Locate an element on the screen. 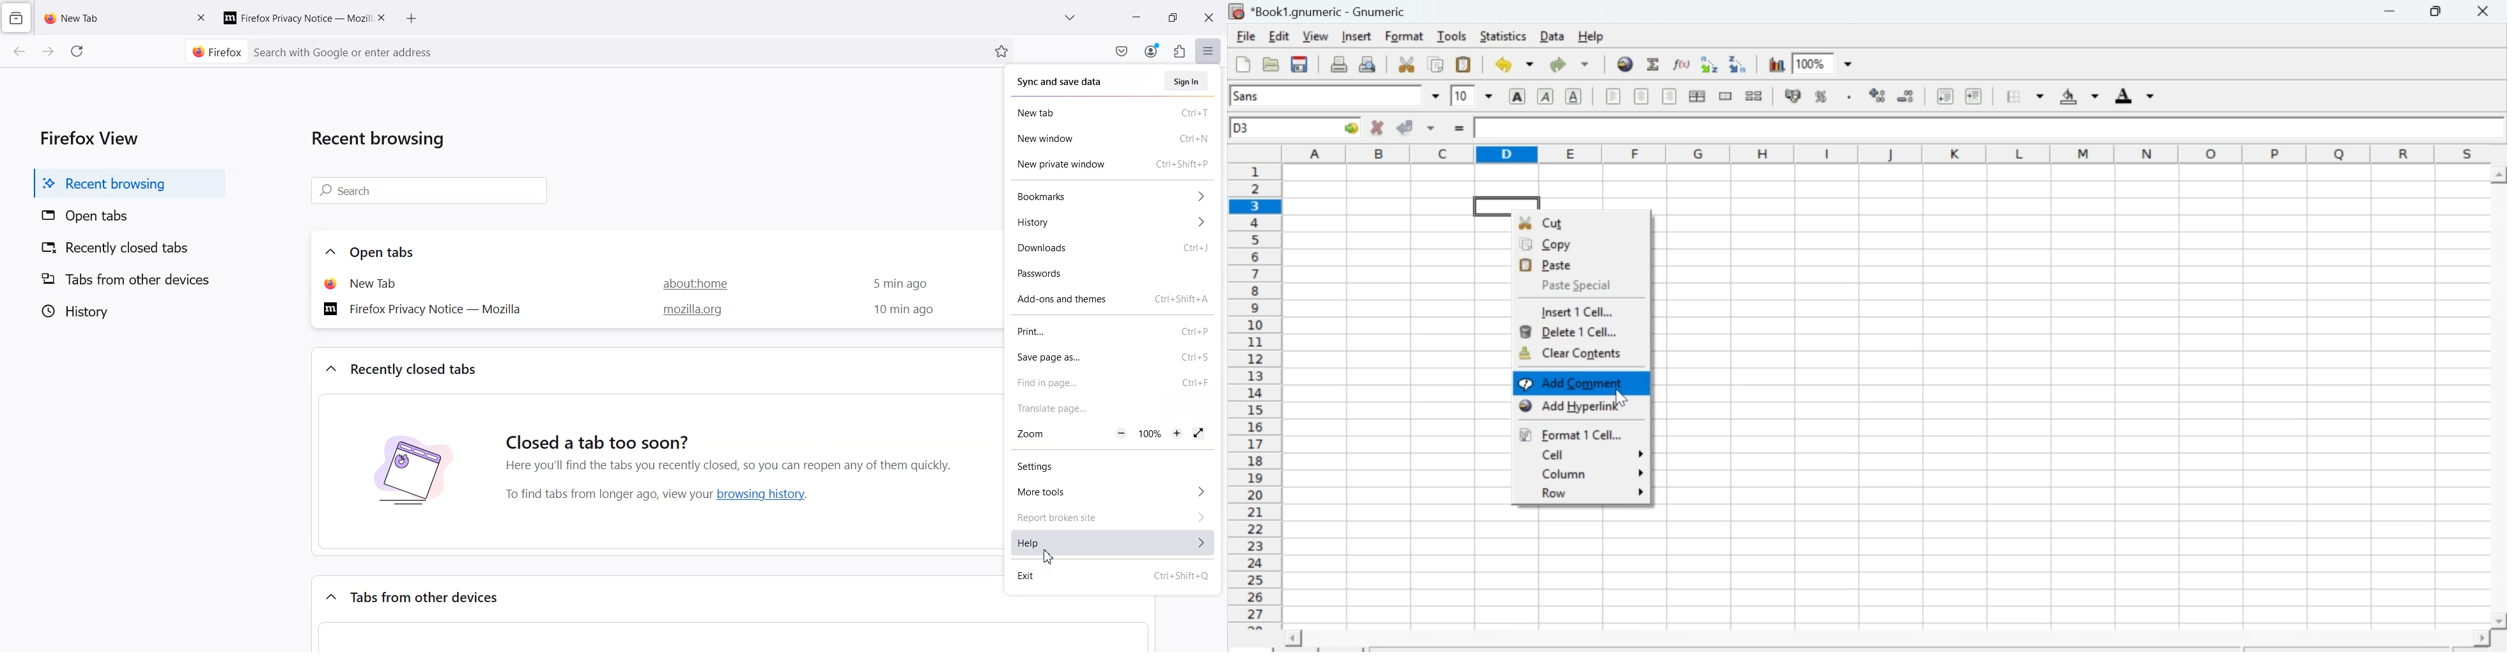  Row is located at coordinates (1588, 494).